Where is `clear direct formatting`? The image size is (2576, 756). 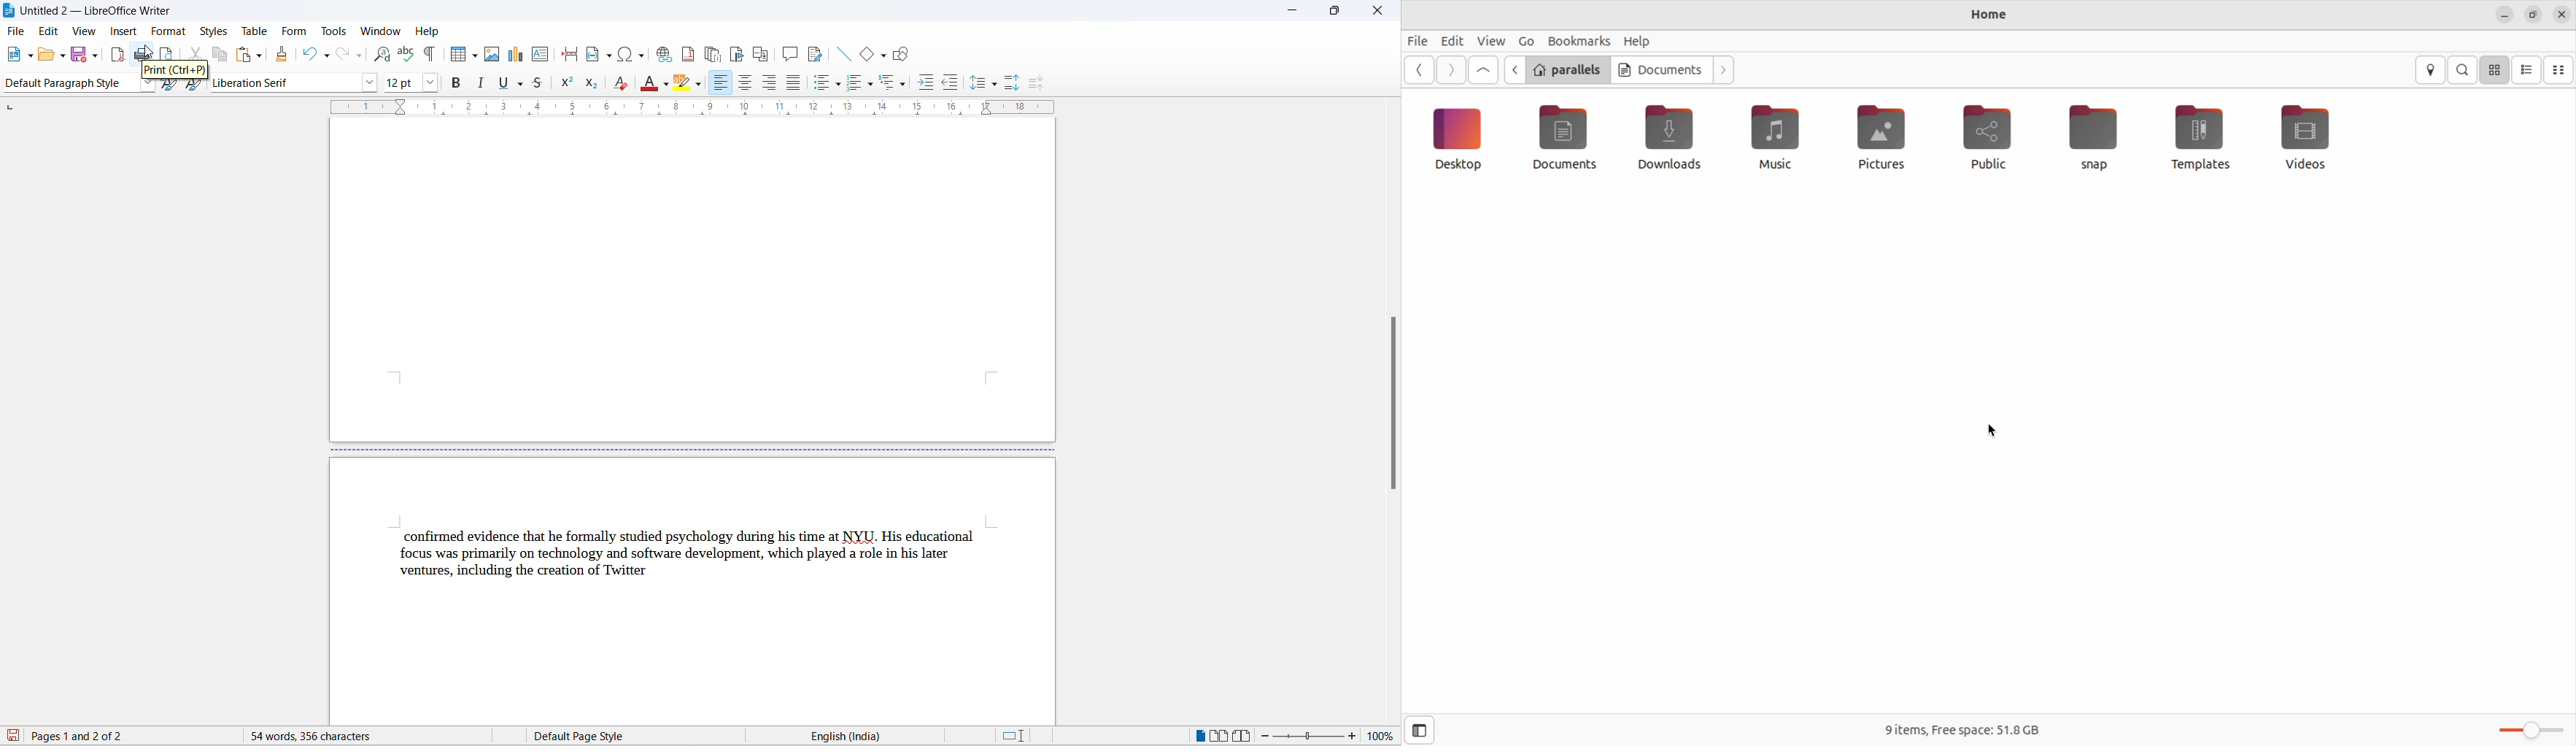
clear direct formatting is located at coordinates (619, 84).